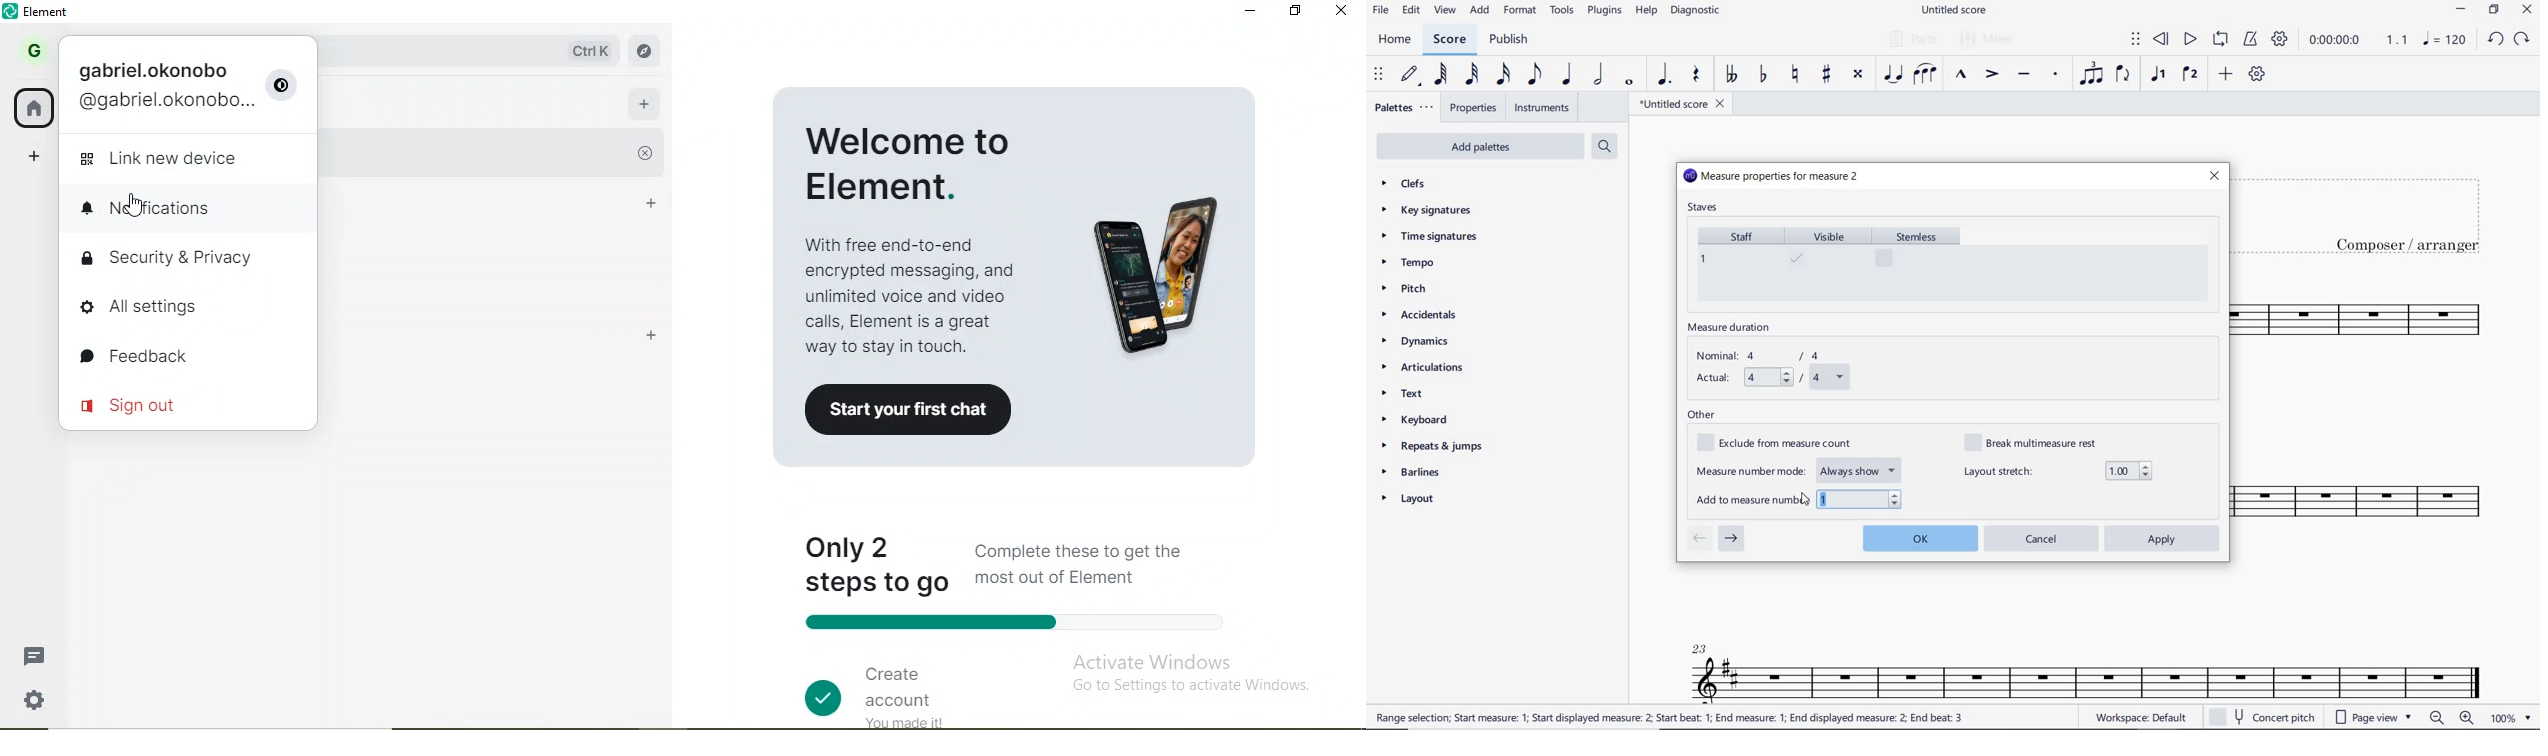 The width and height of the screenshot is (2548, 756). I want to click on FILE, so click(1381, 11).